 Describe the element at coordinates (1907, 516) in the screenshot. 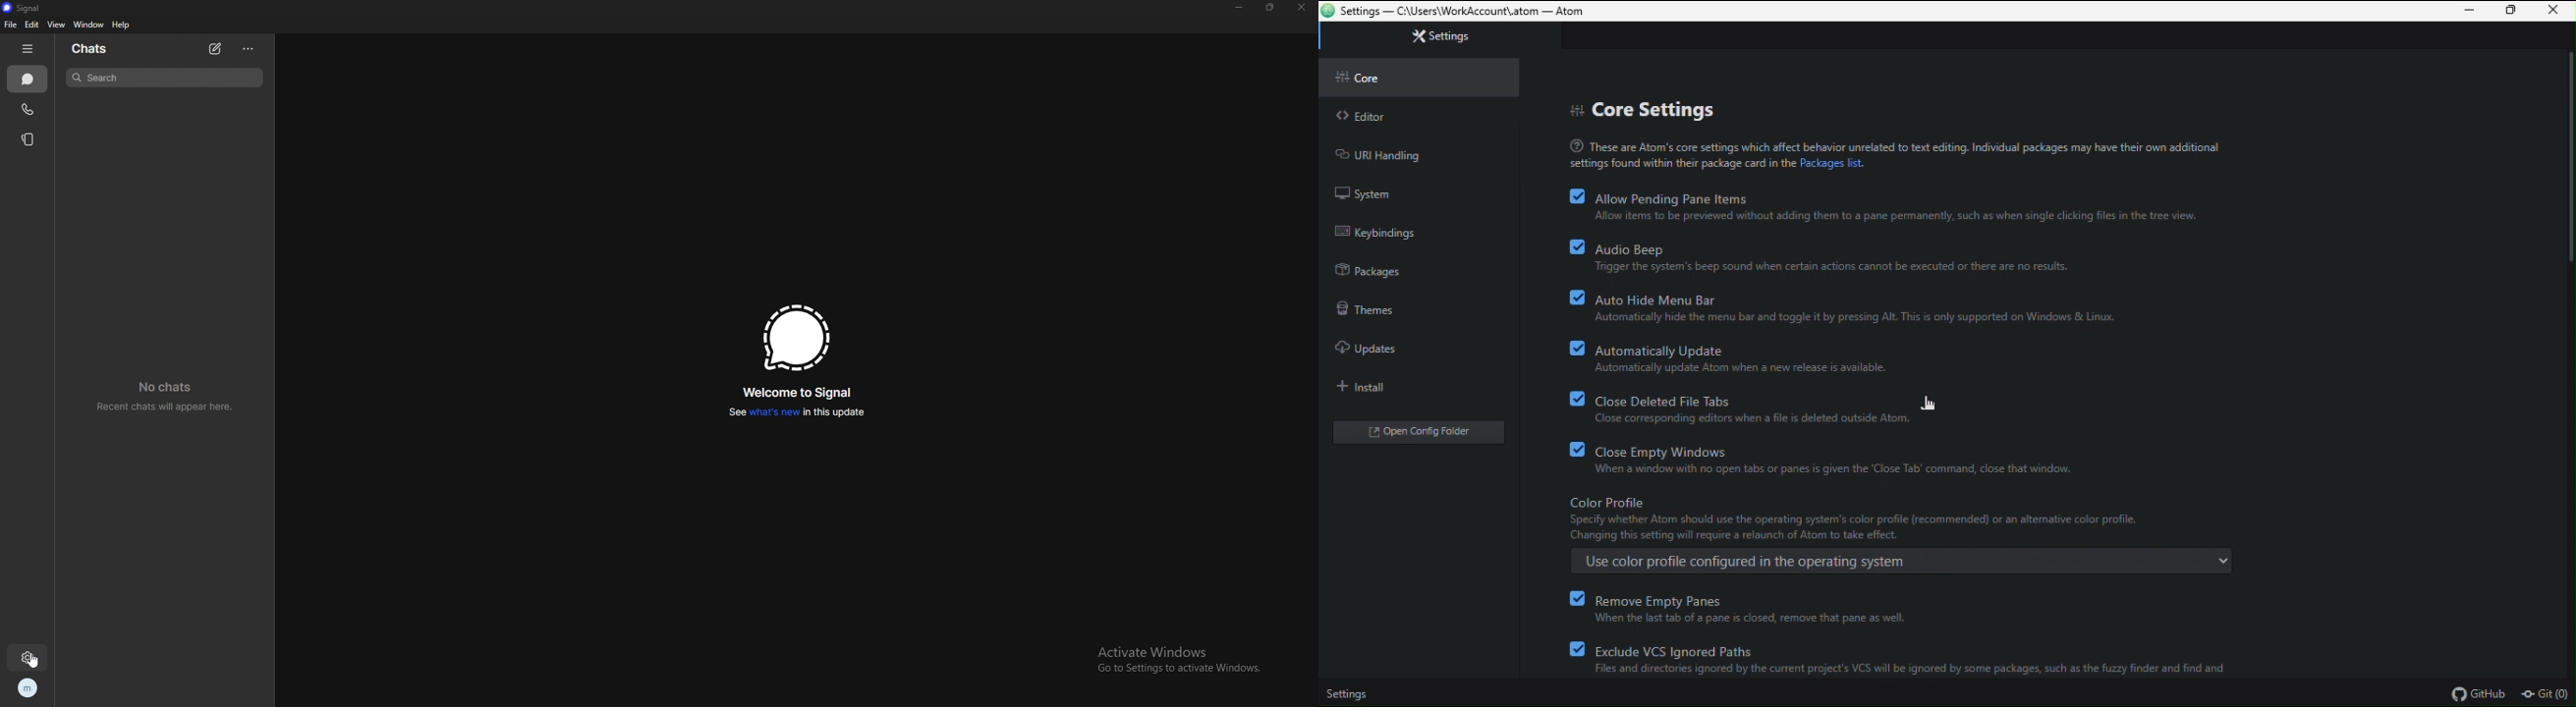

I see `colour profile ` at that location.